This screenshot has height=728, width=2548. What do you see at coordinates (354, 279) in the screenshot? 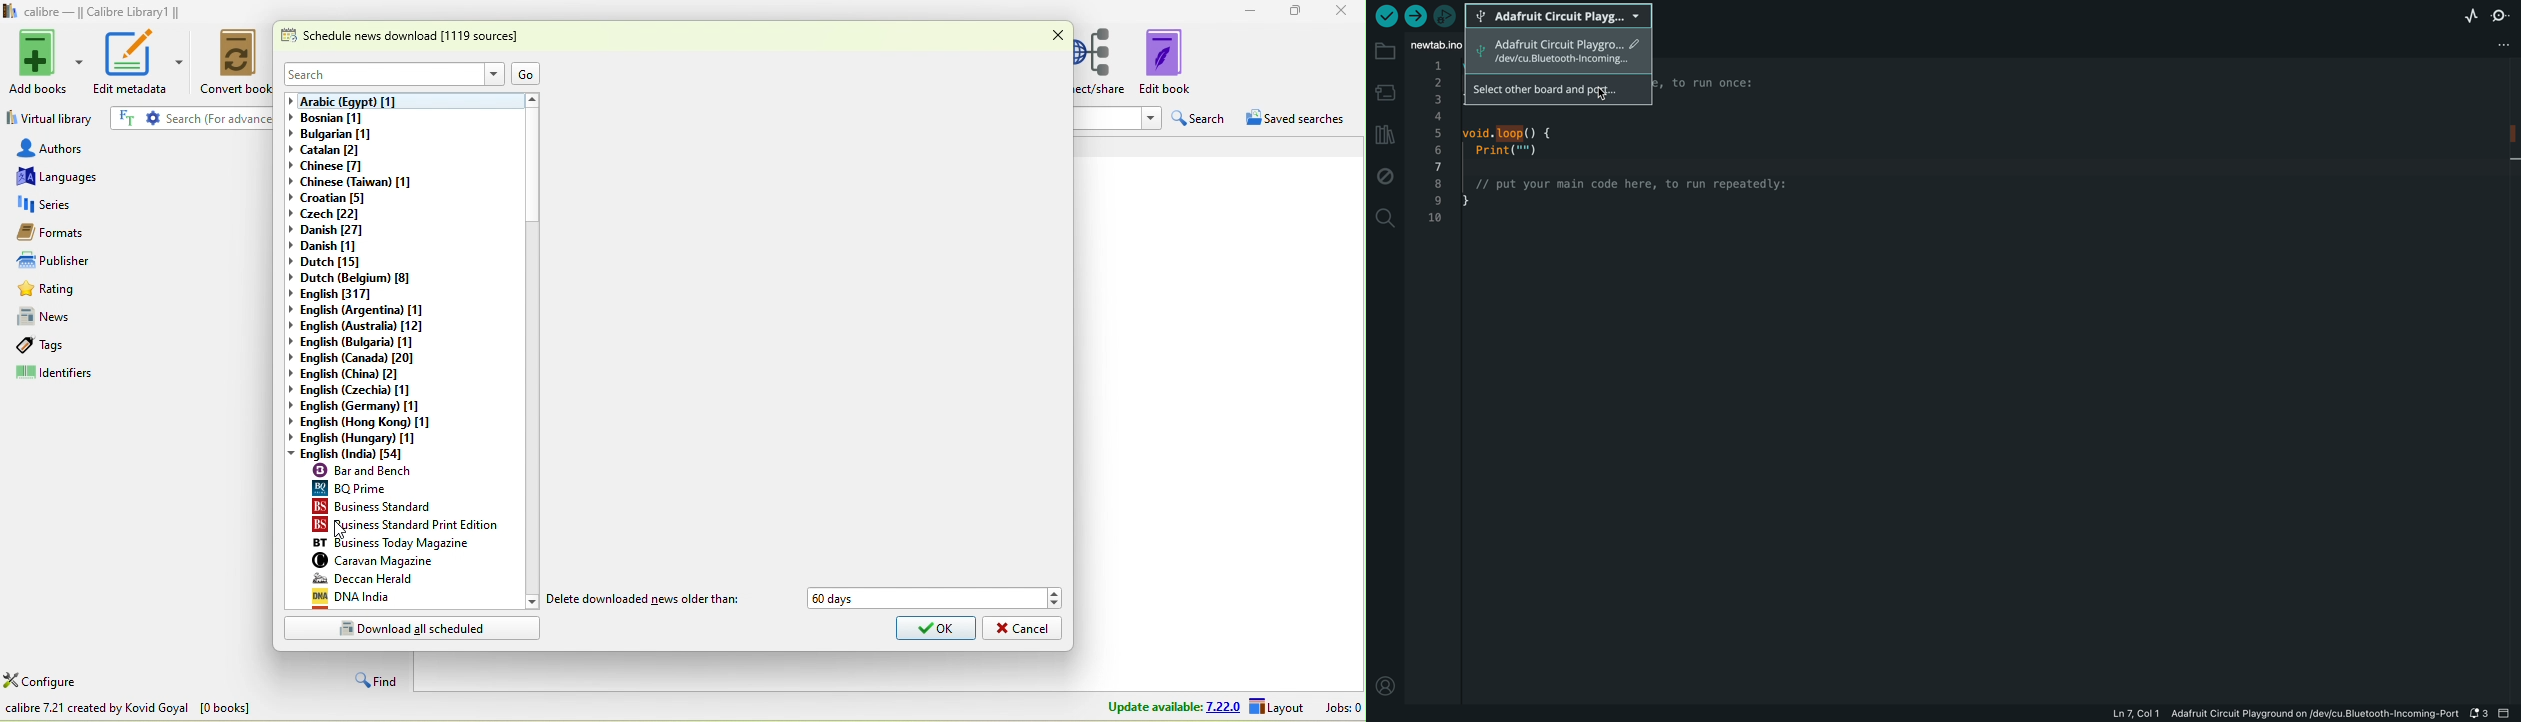
I see `dutch(belgium)[8]` at bounding box center [354, 279].